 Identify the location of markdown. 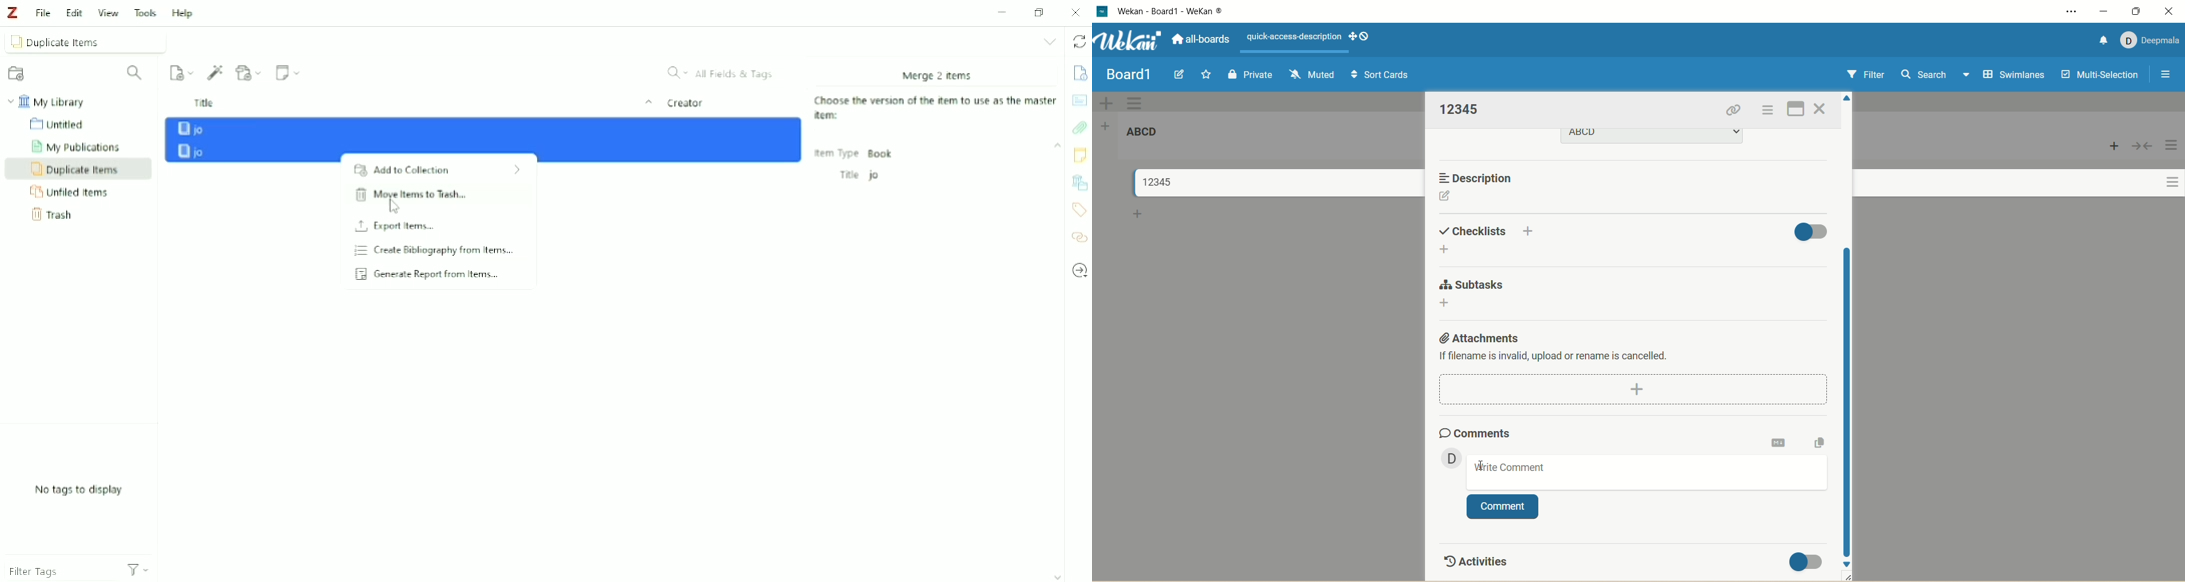
(1779, 441).